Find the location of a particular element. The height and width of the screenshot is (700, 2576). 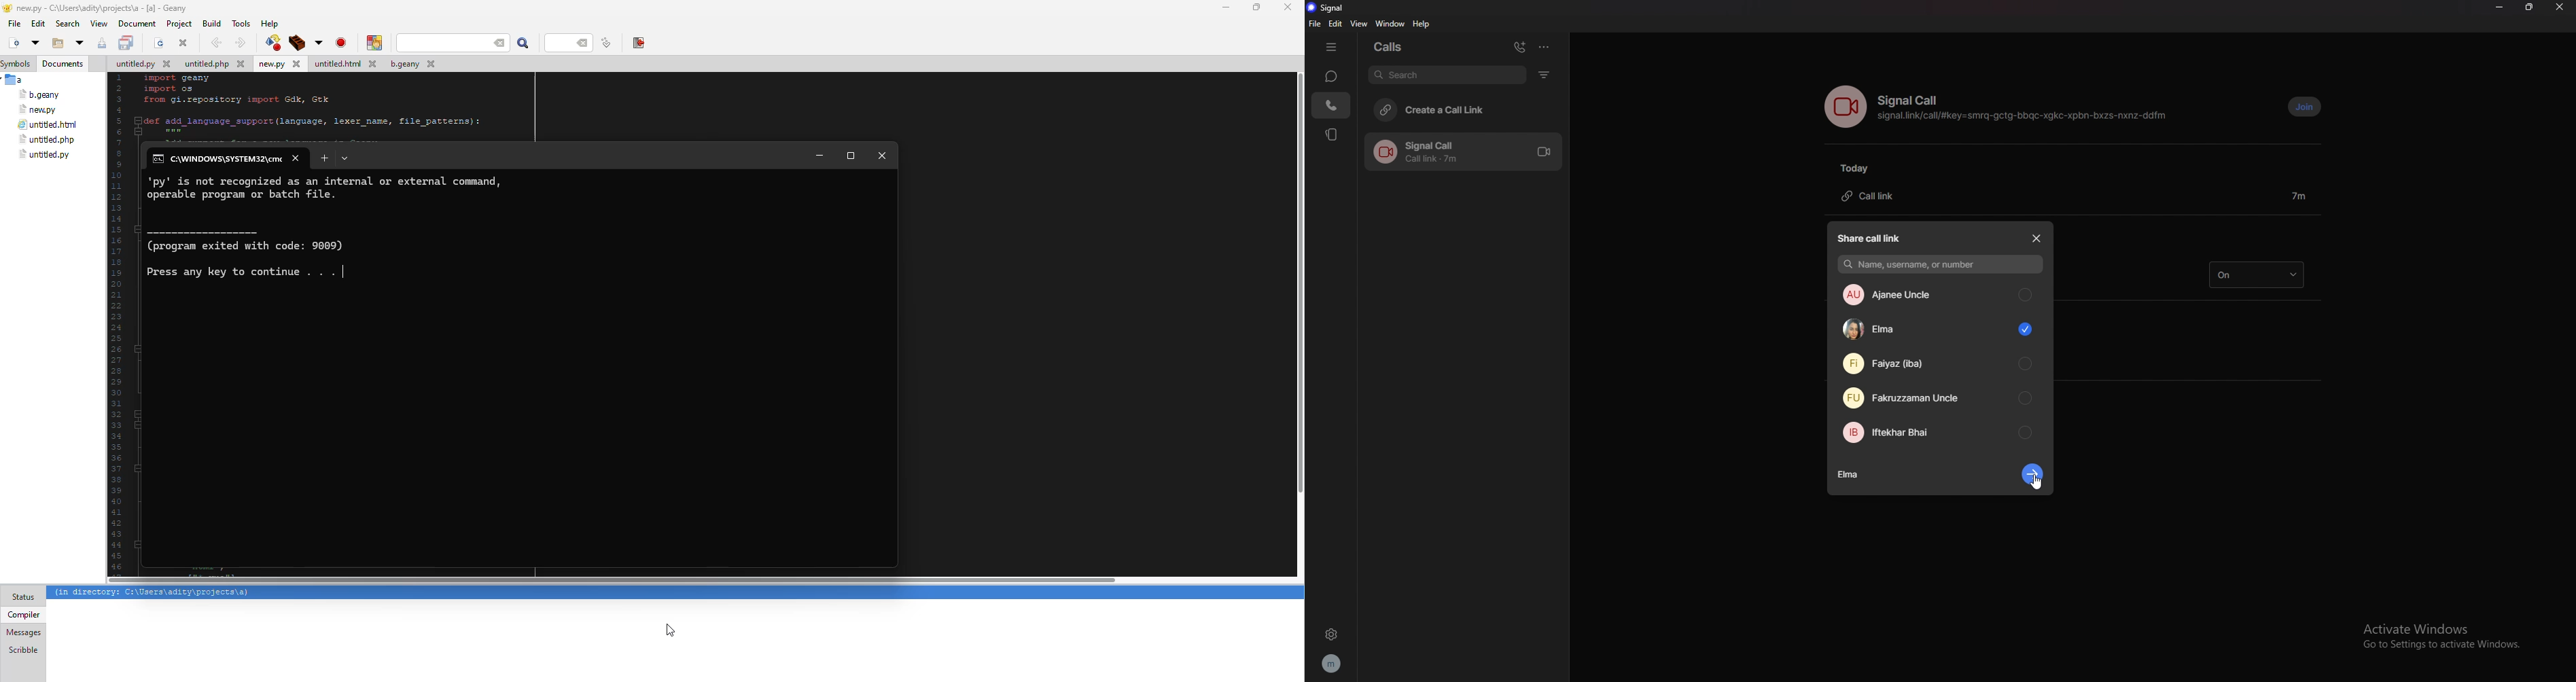

profile is located at coordinates (1330, 664).